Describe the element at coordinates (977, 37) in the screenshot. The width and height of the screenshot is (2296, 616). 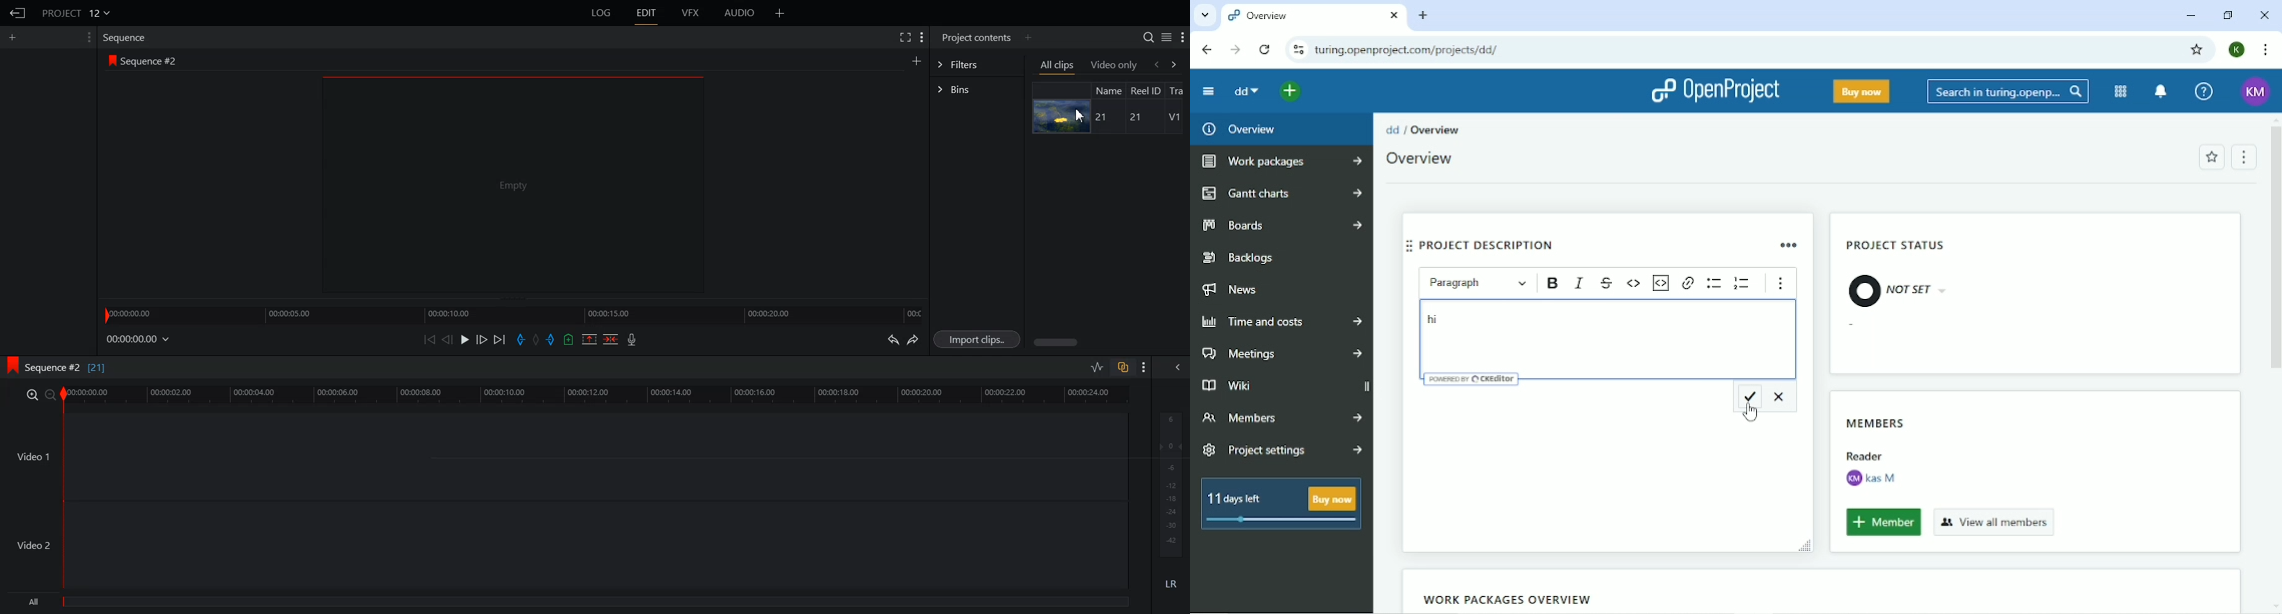
I see `Project contents` at that location.